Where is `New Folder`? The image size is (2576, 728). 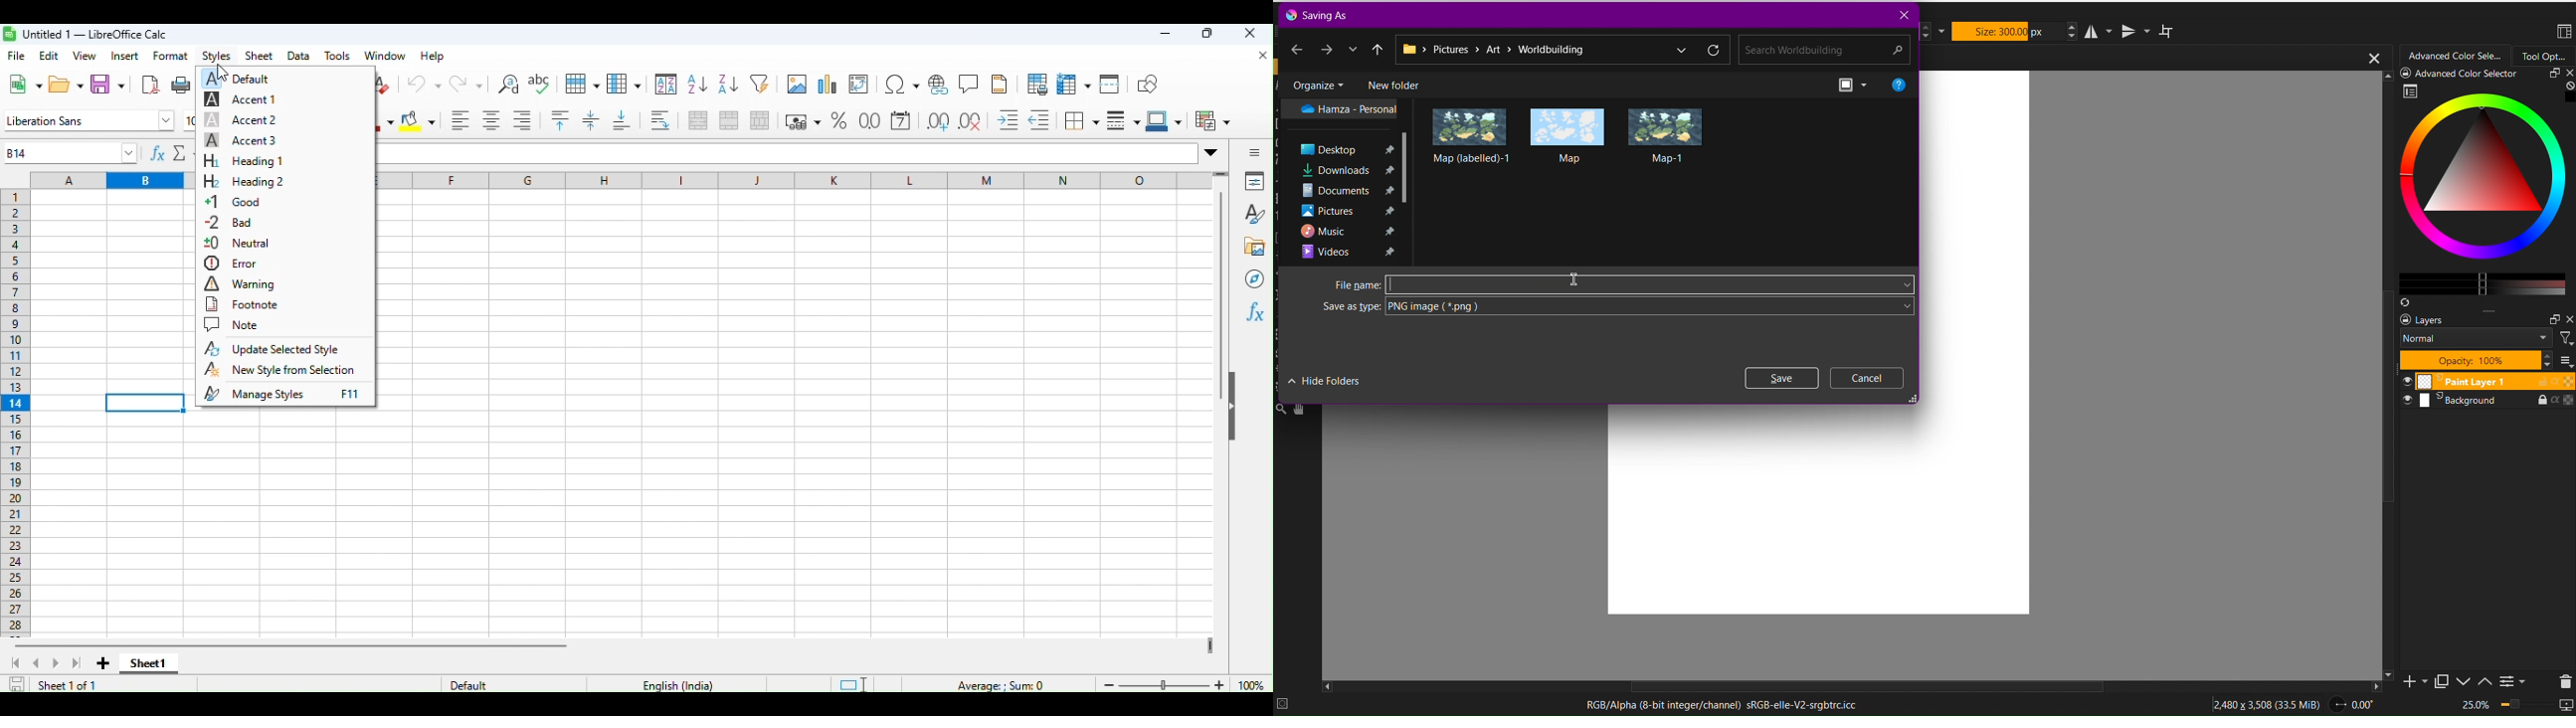
New Folder is located at coordinates (1393, 84).